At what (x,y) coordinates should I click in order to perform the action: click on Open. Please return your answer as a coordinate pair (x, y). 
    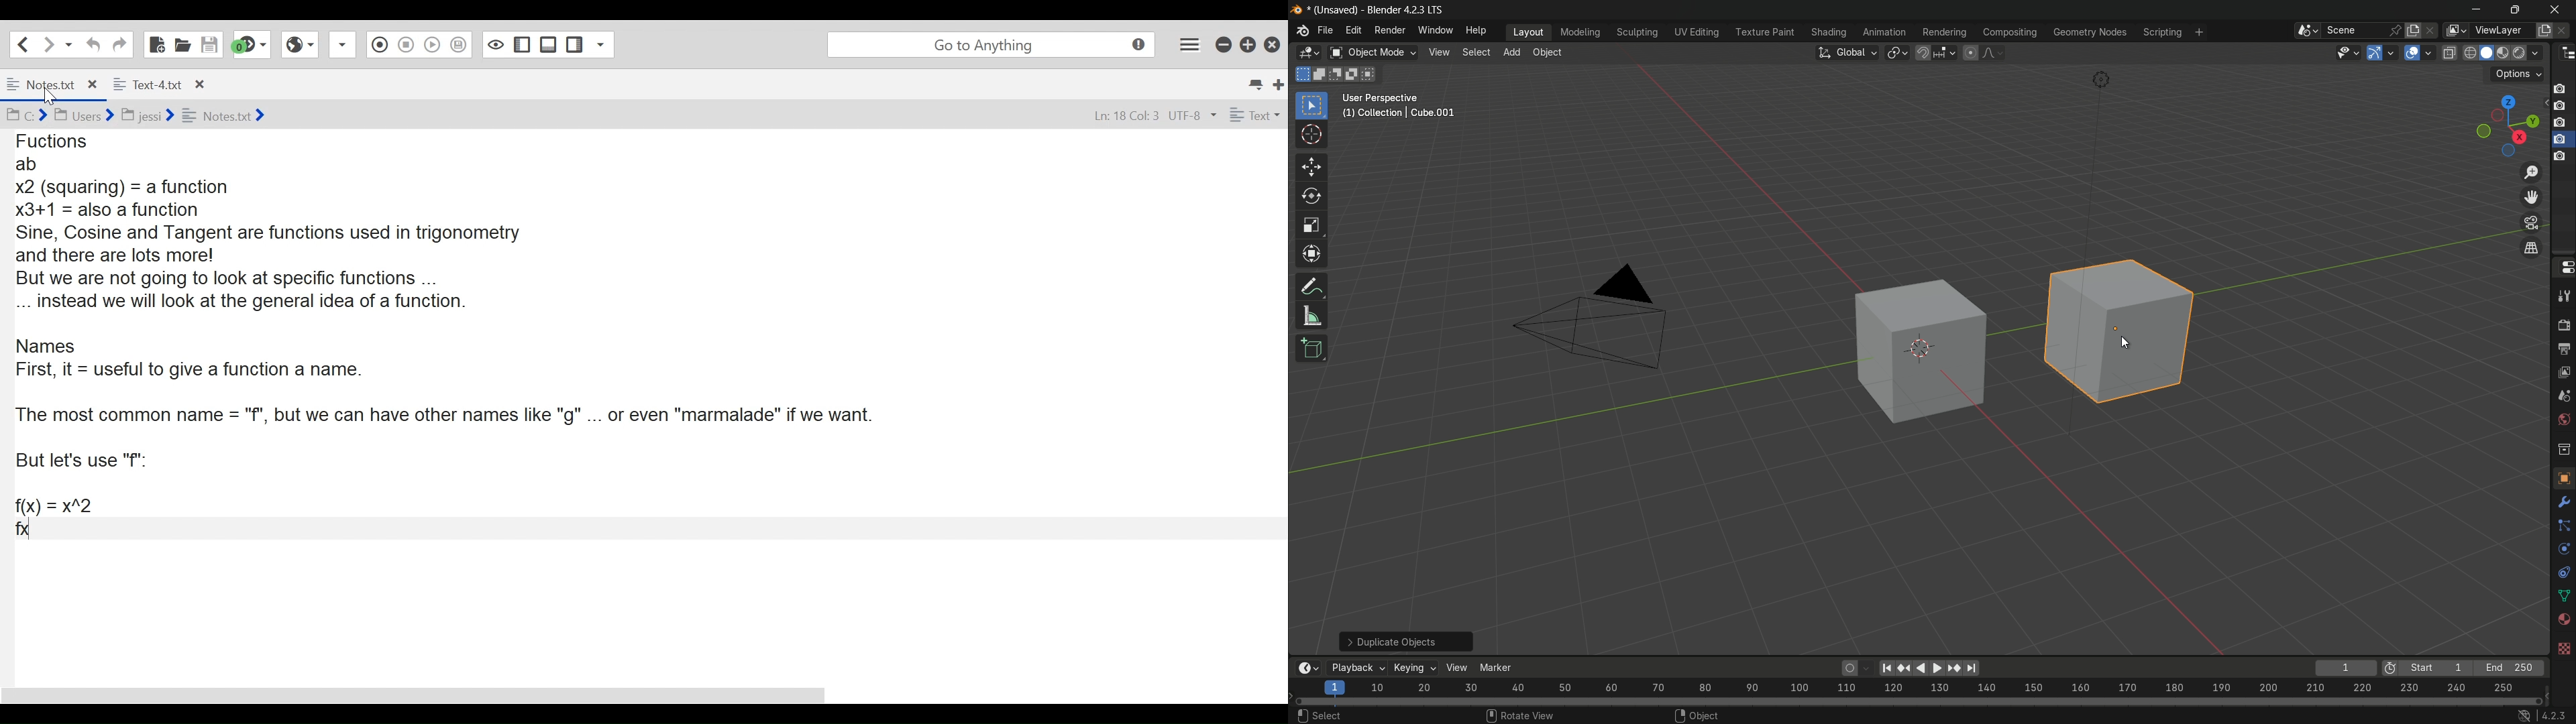
    Looking at the image, I should click on (183, 44).